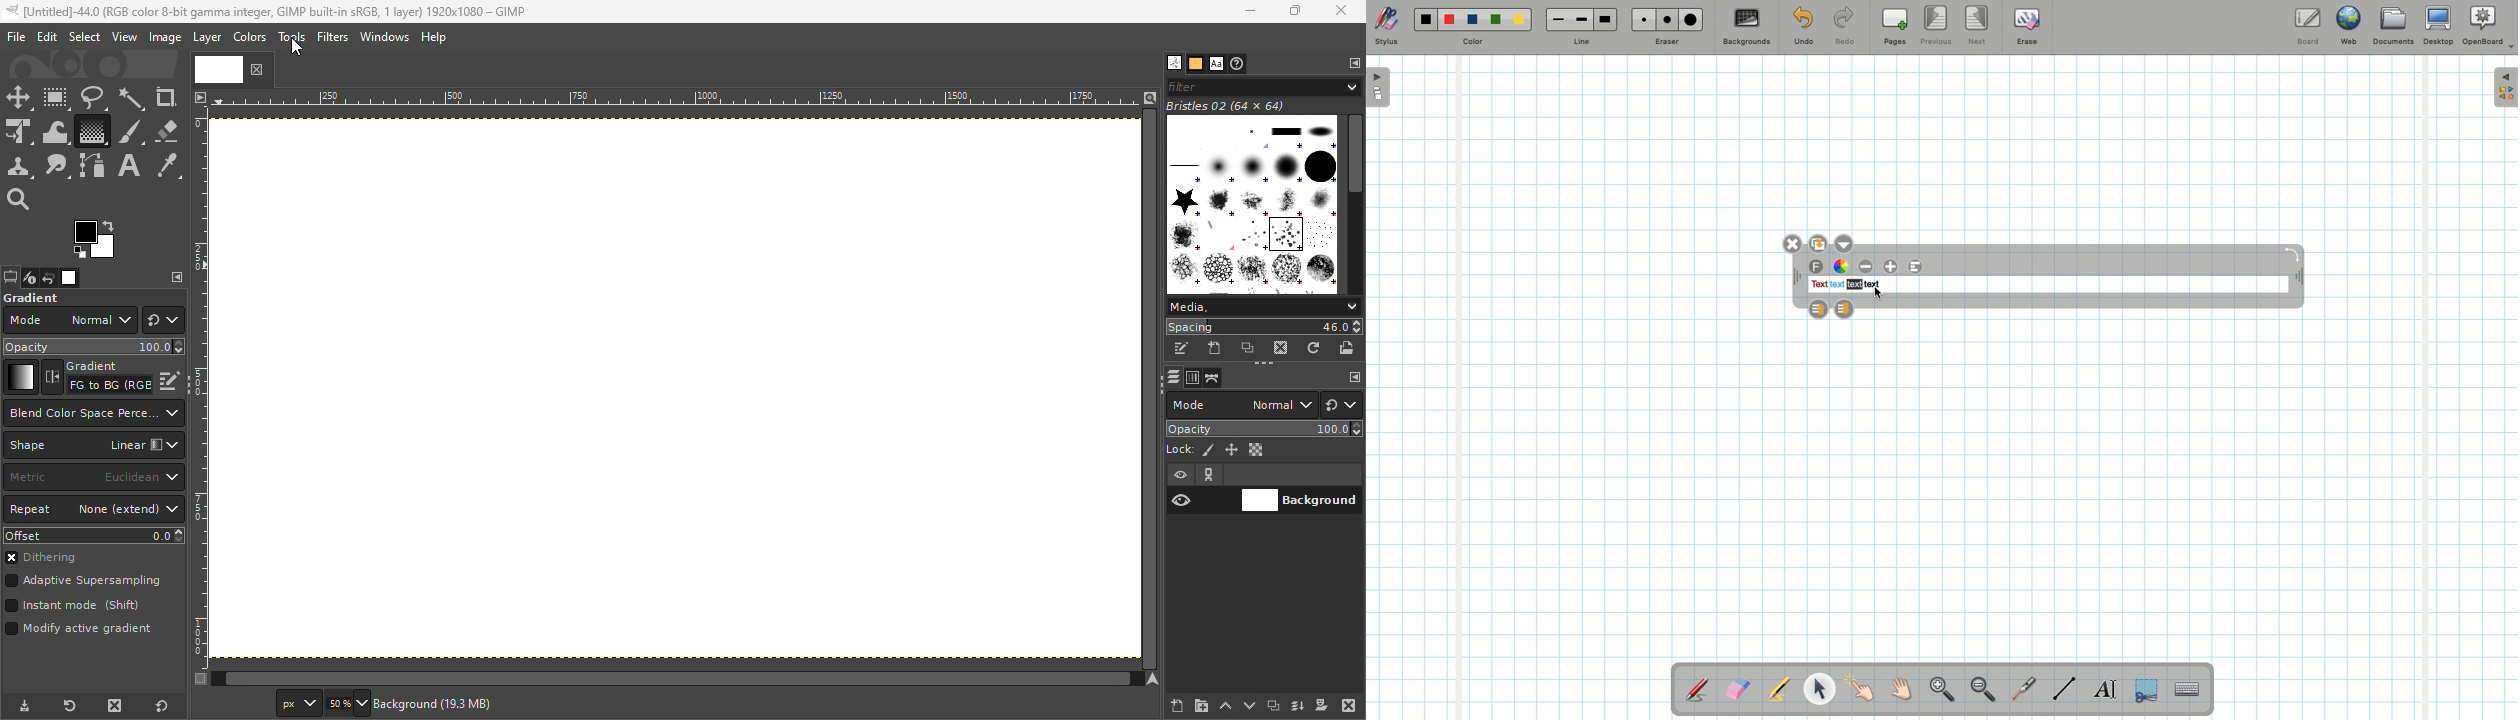 The height and width of the screenshot is (728, 2520). What do you see at coordinates (1496, 21) in the screenshot?
I see `Green` at bounding box center [1496, 21].